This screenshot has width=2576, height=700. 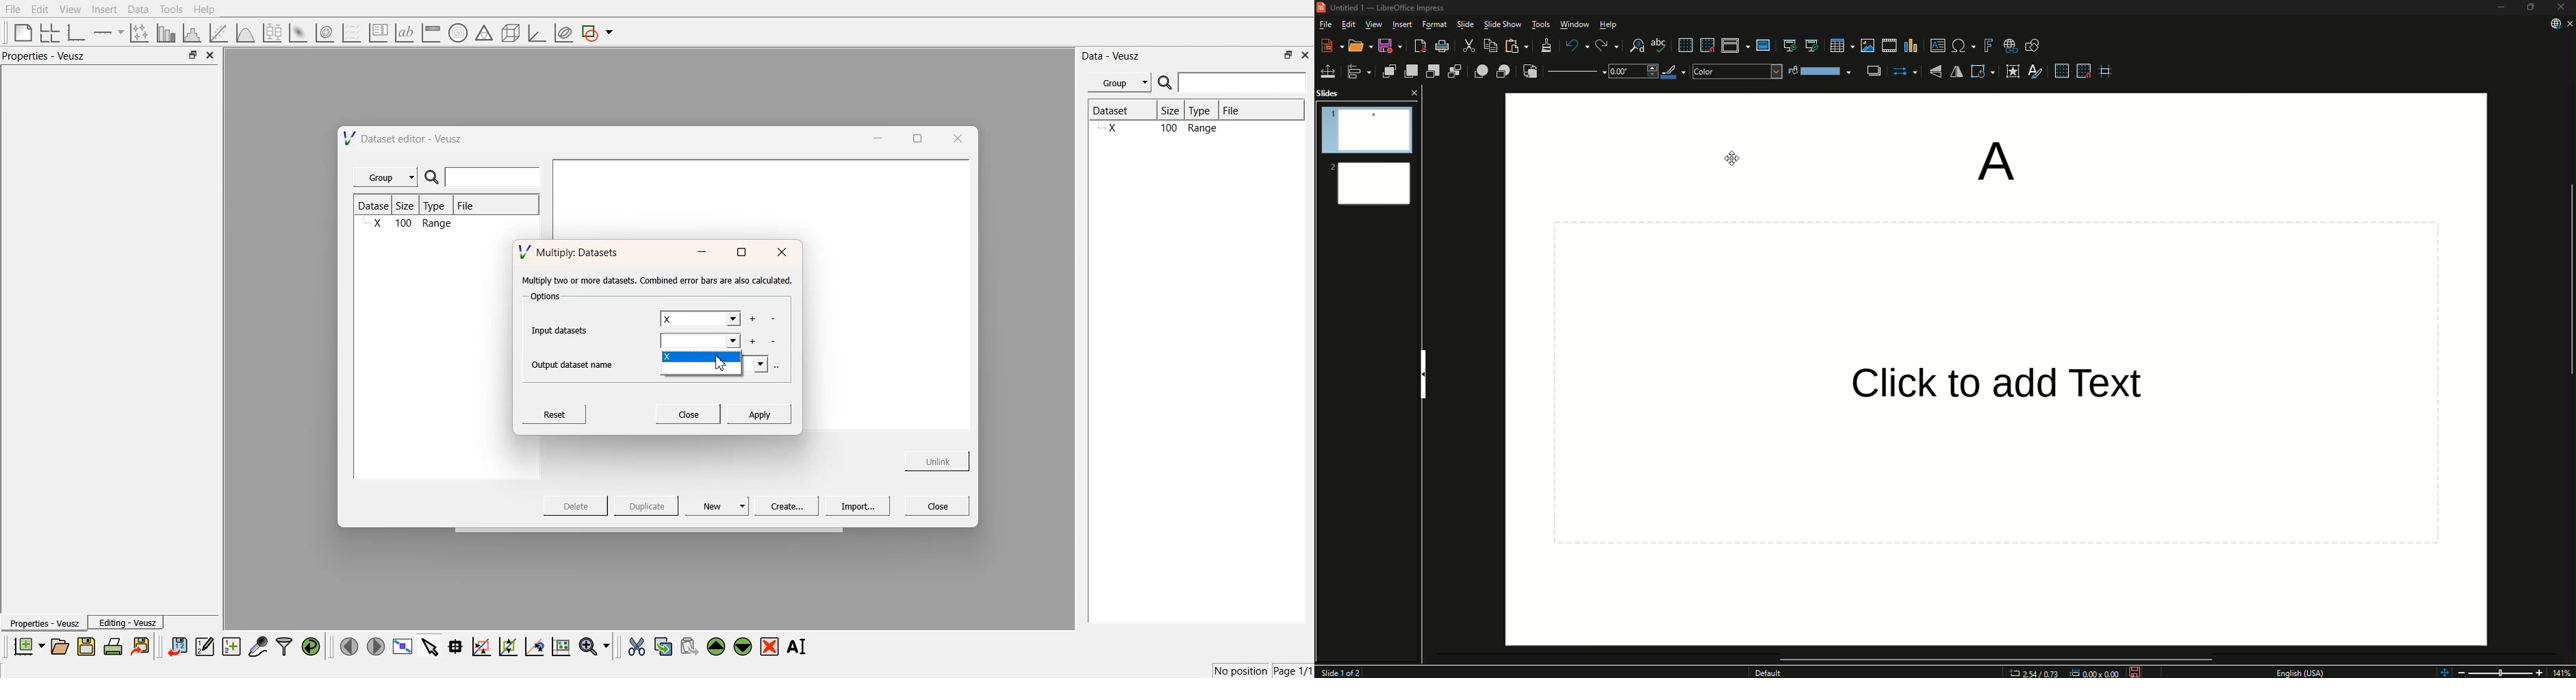 What do you see at coordinates (138, 10) in the screenshot?
I see `Data` at bounding box center [138, 10].